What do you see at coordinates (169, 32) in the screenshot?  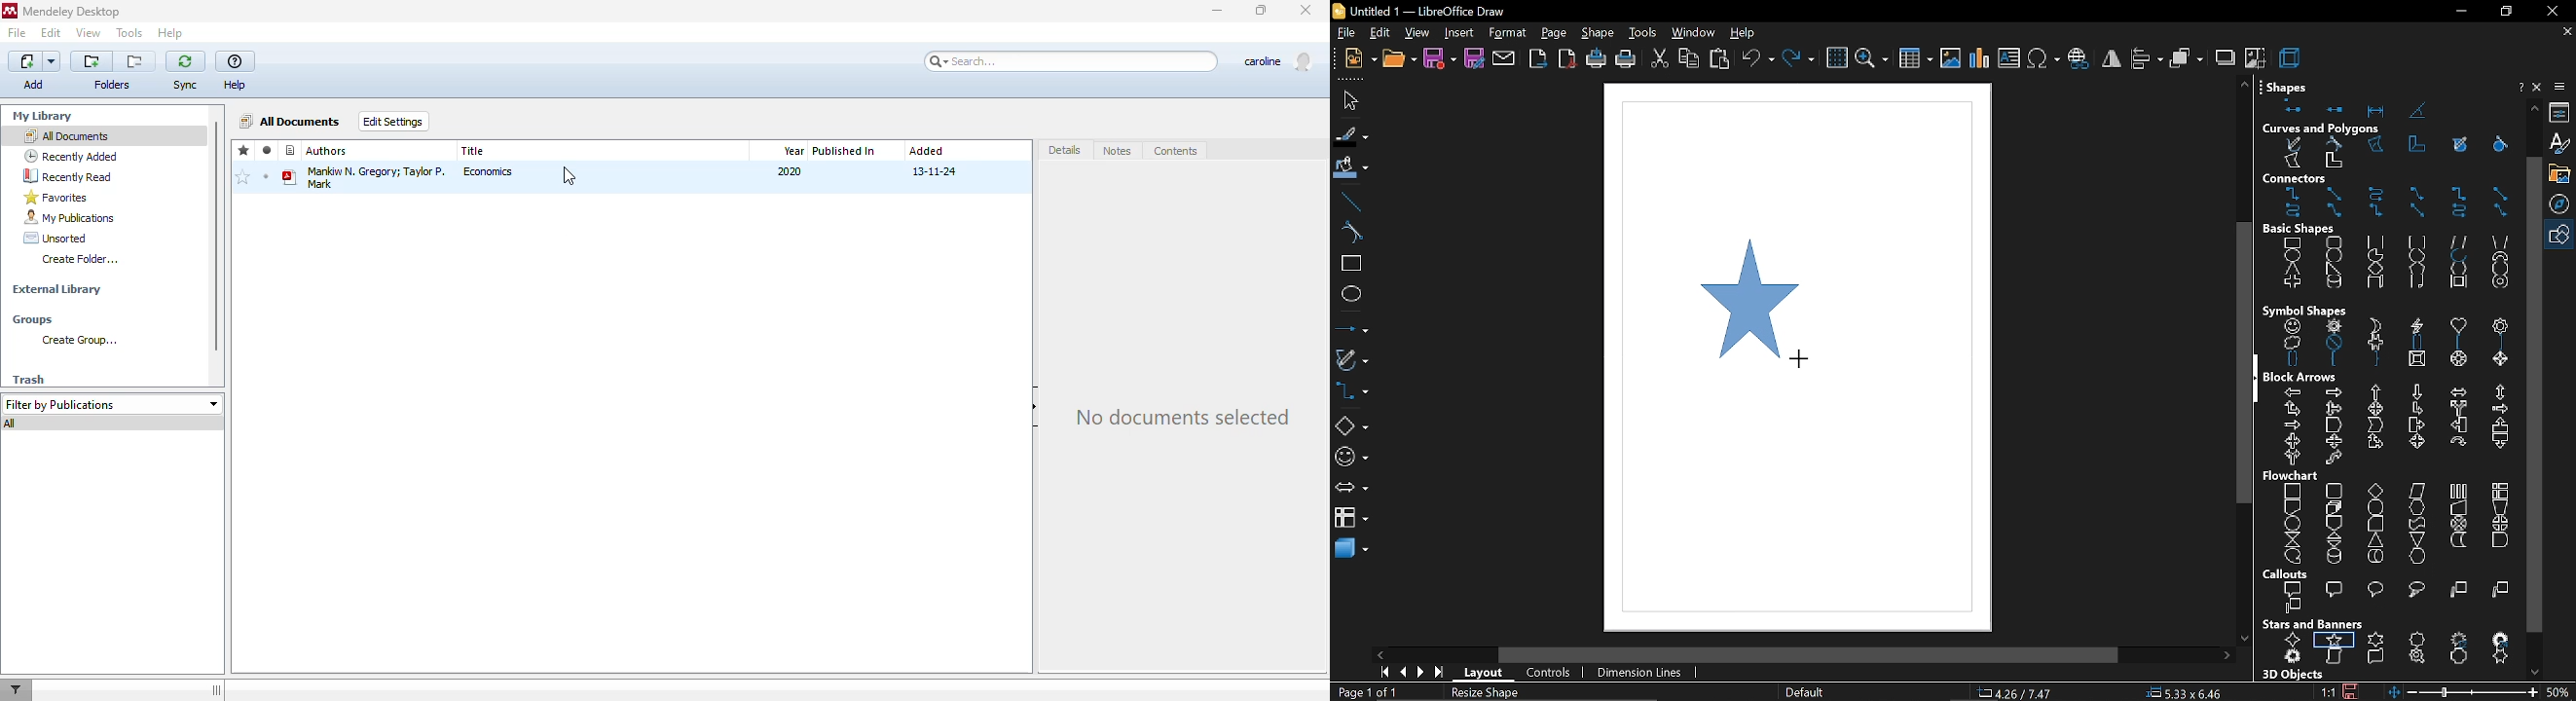 I see `help` at bounding box center [169, 32].